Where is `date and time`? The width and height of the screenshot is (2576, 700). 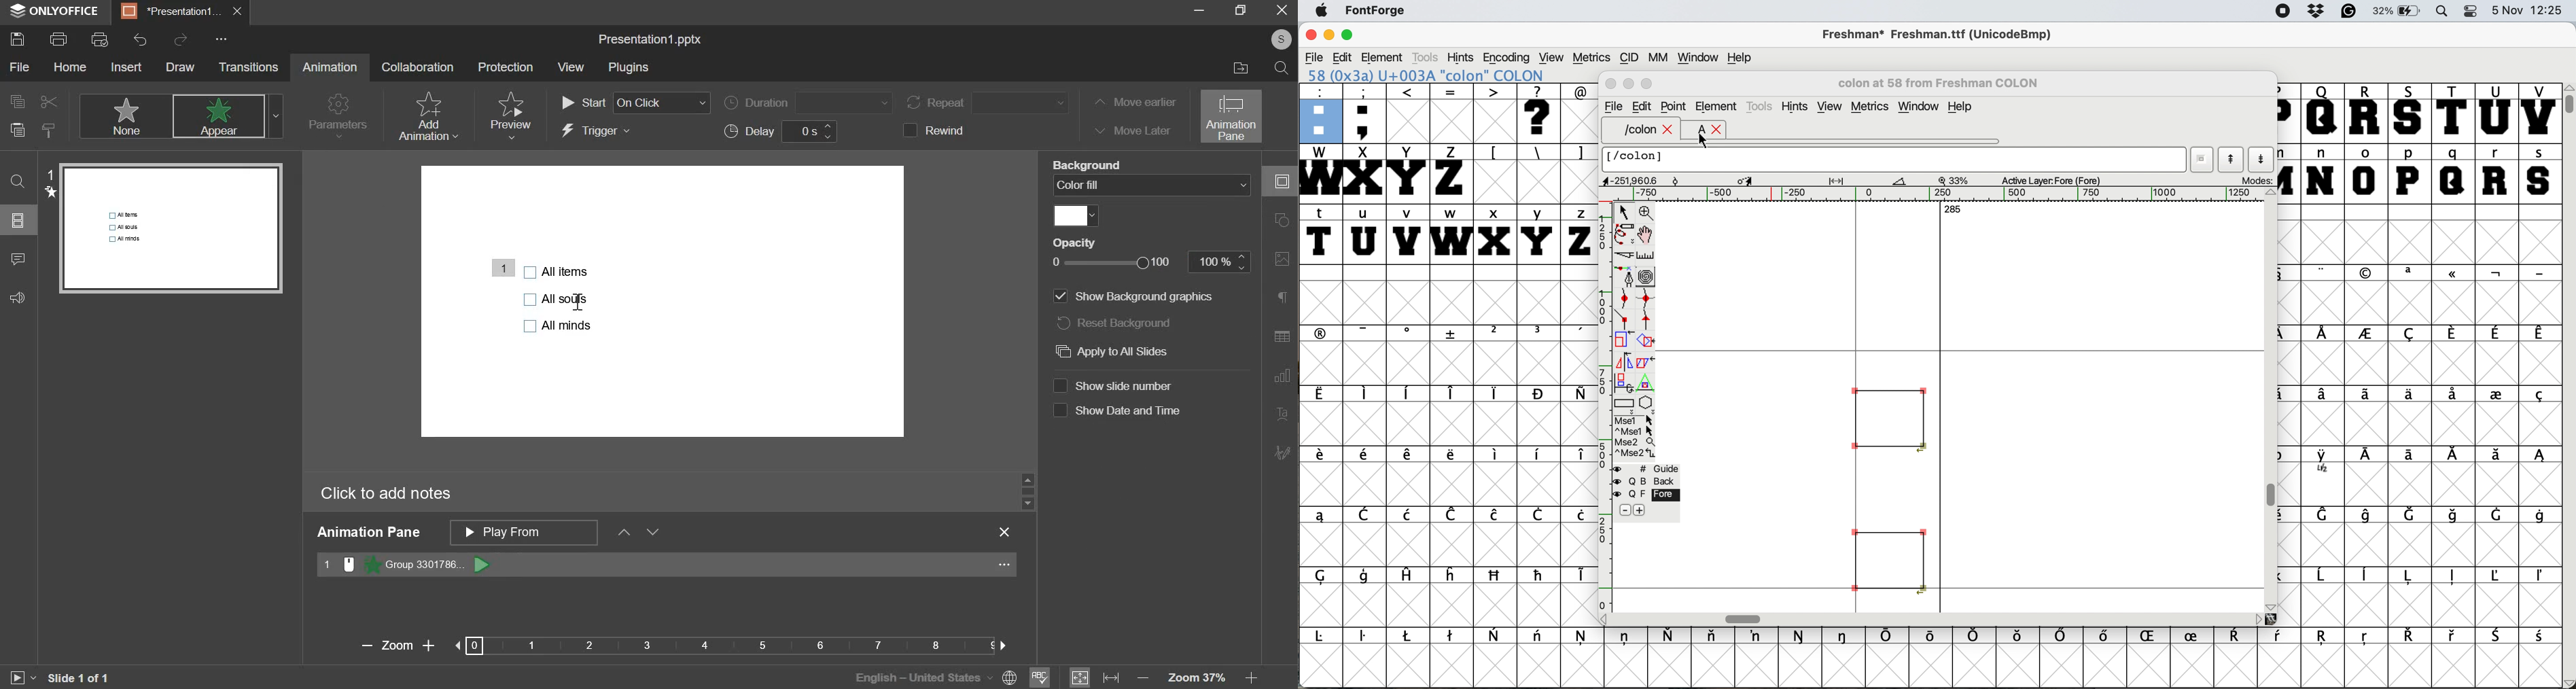 date and time is located at coordinates (2530, 10).